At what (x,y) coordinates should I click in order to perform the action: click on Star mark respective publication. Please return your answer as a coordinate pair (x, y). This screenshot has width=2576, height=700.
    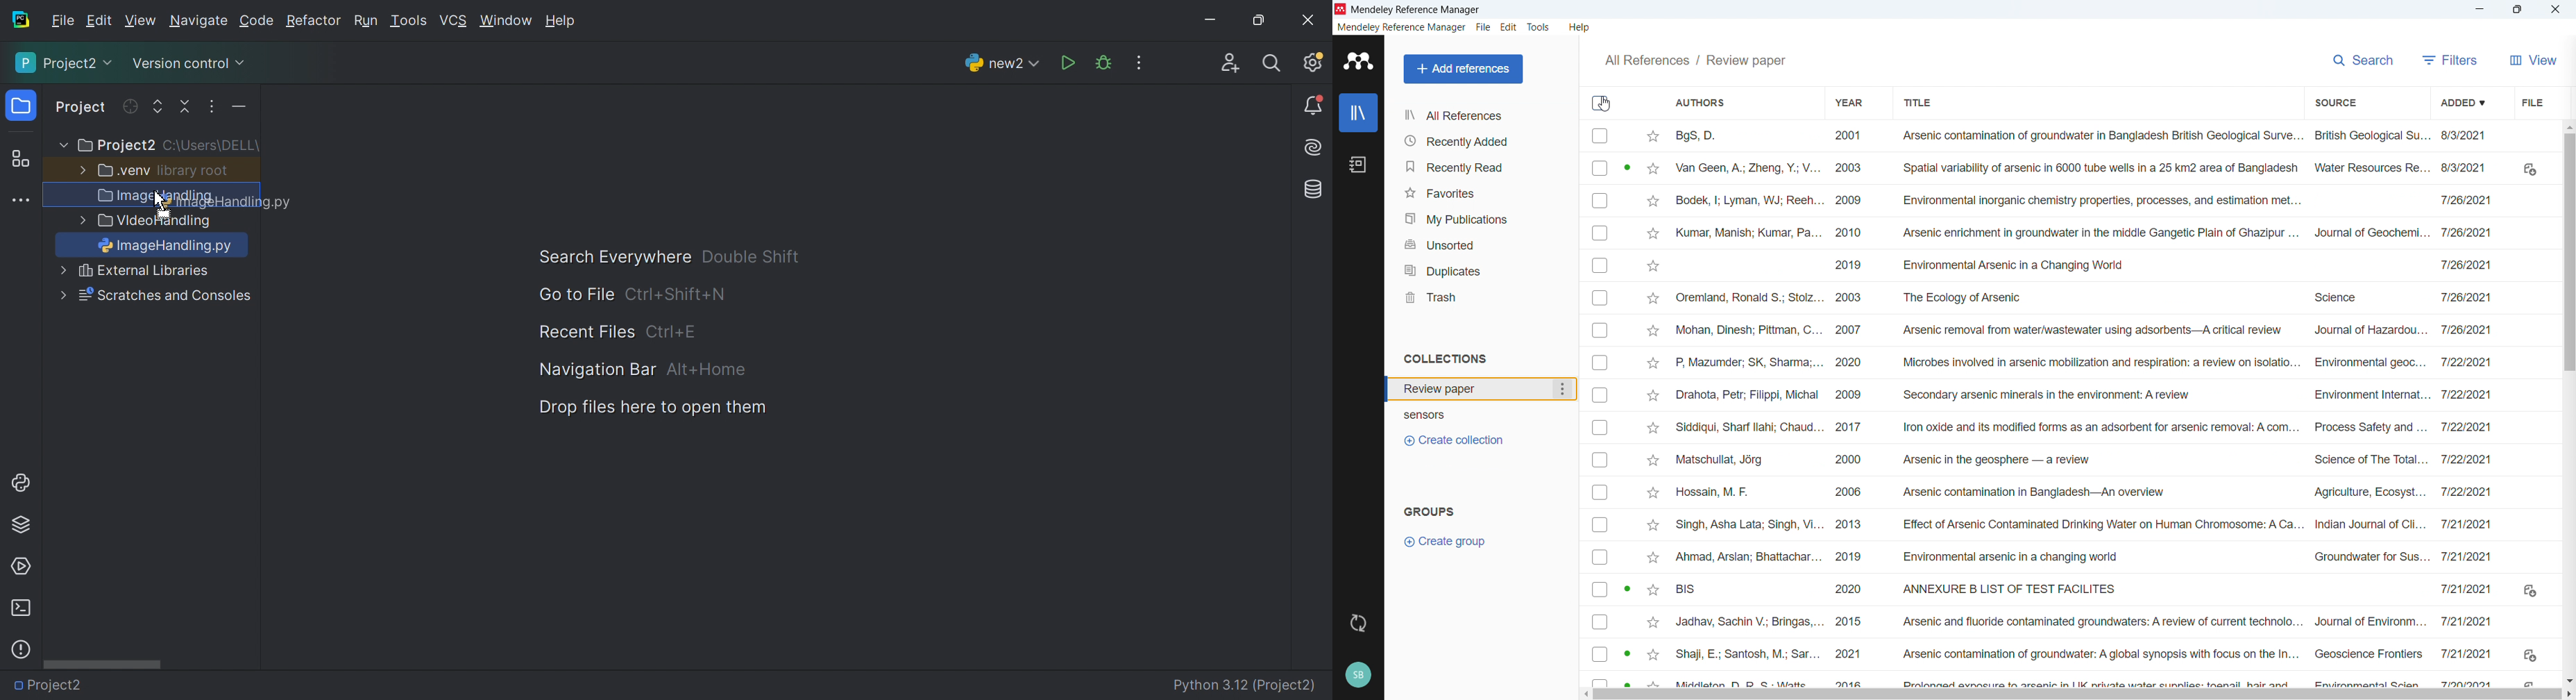
    Looking at the image, I should click on (1653, 395).